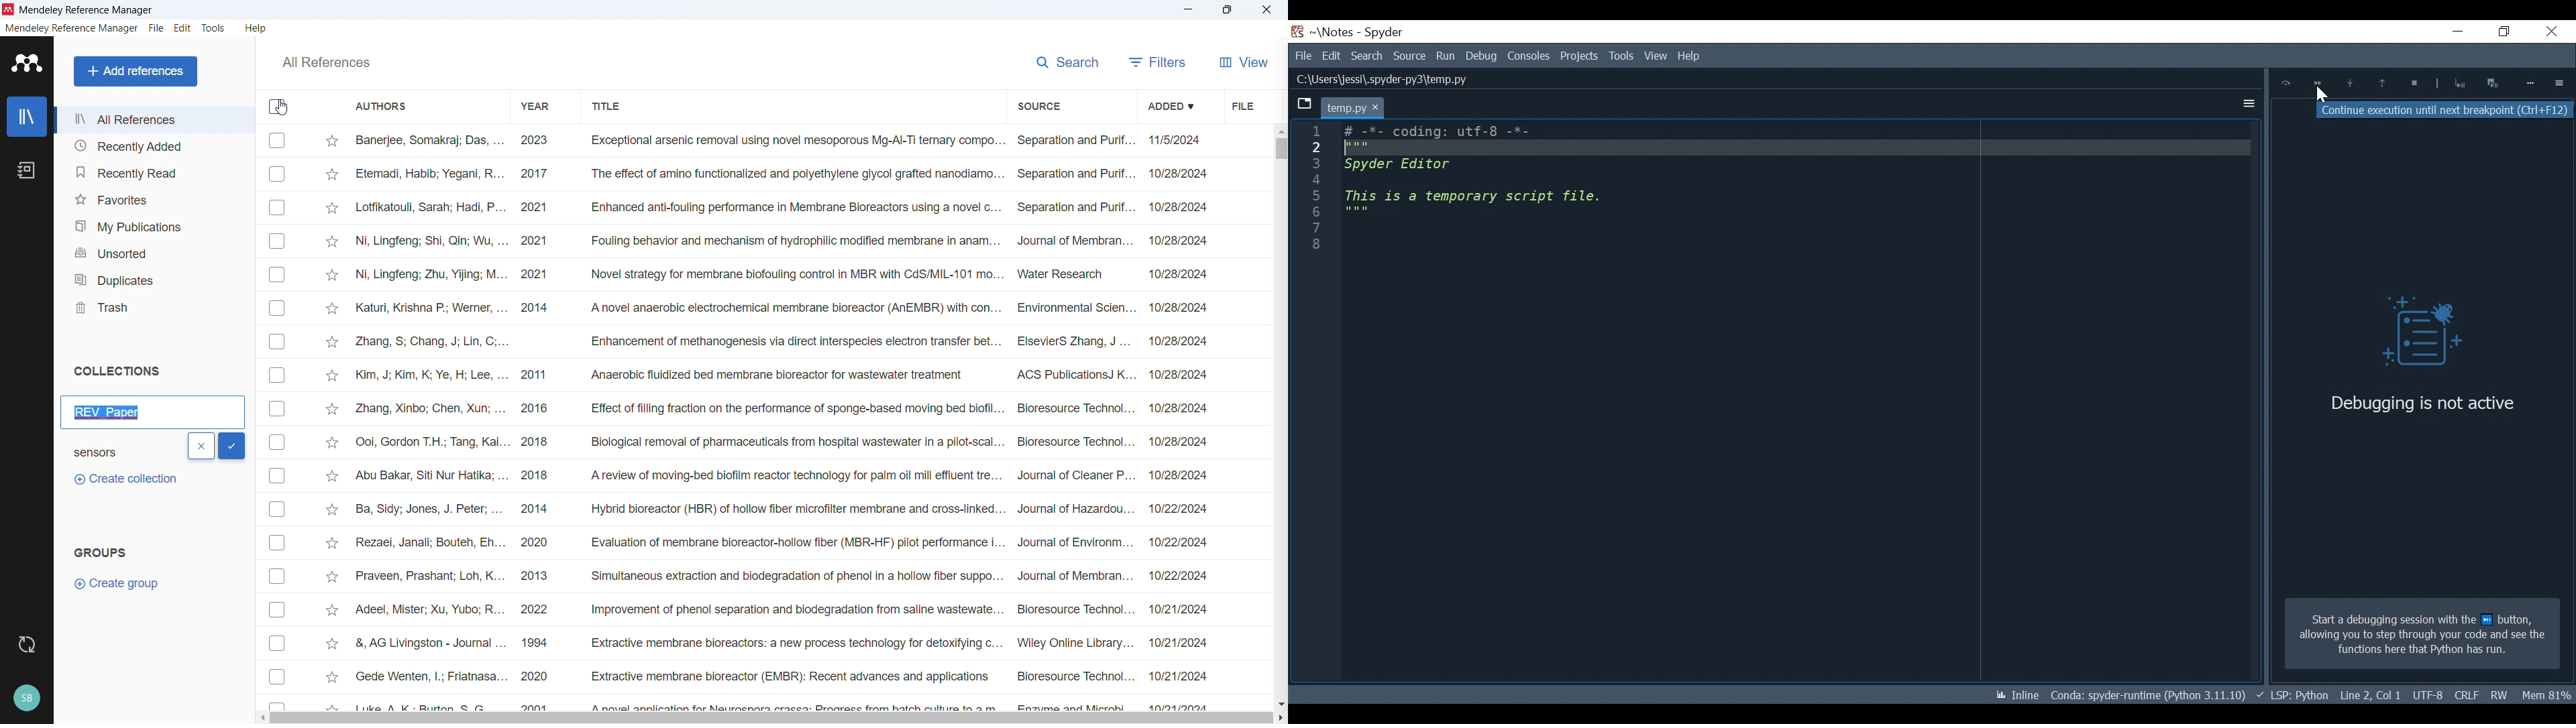  What do you see at coordinates (277, 308) in the screenshot?
I see `Select respective publication` at bounding box center [277, 308].